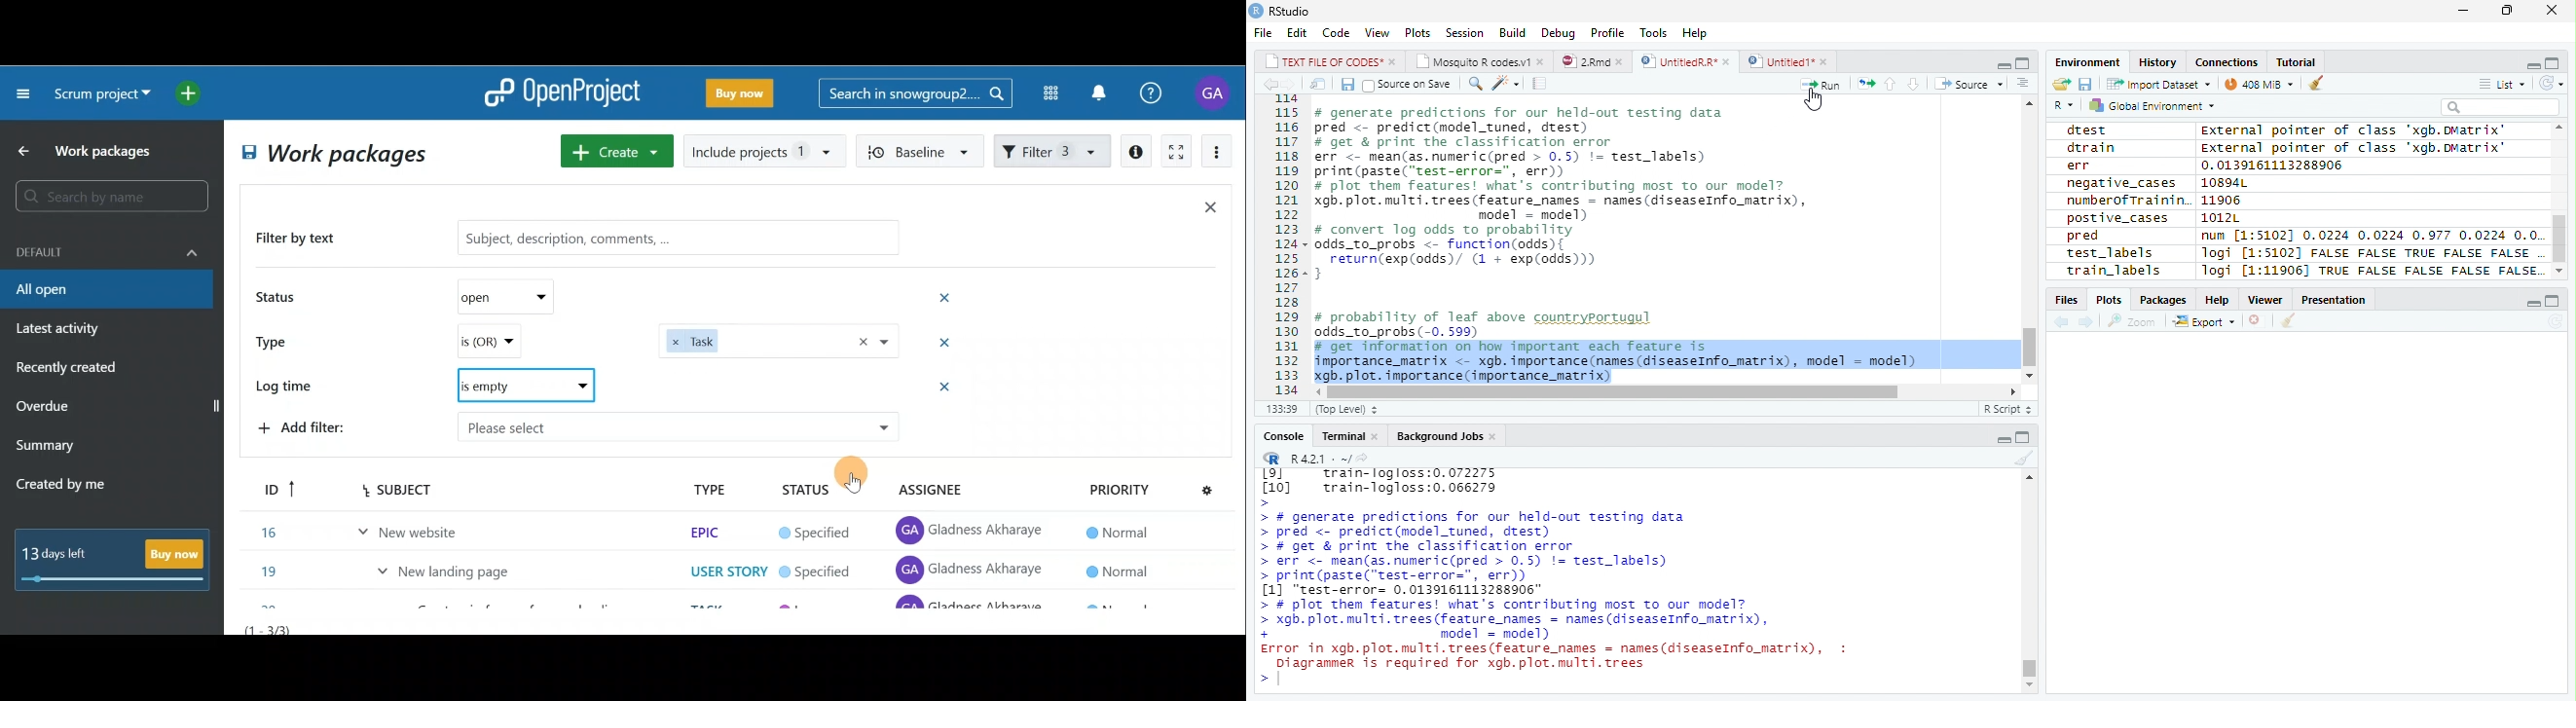  I want to click on Global environment, so click(2152, 106).